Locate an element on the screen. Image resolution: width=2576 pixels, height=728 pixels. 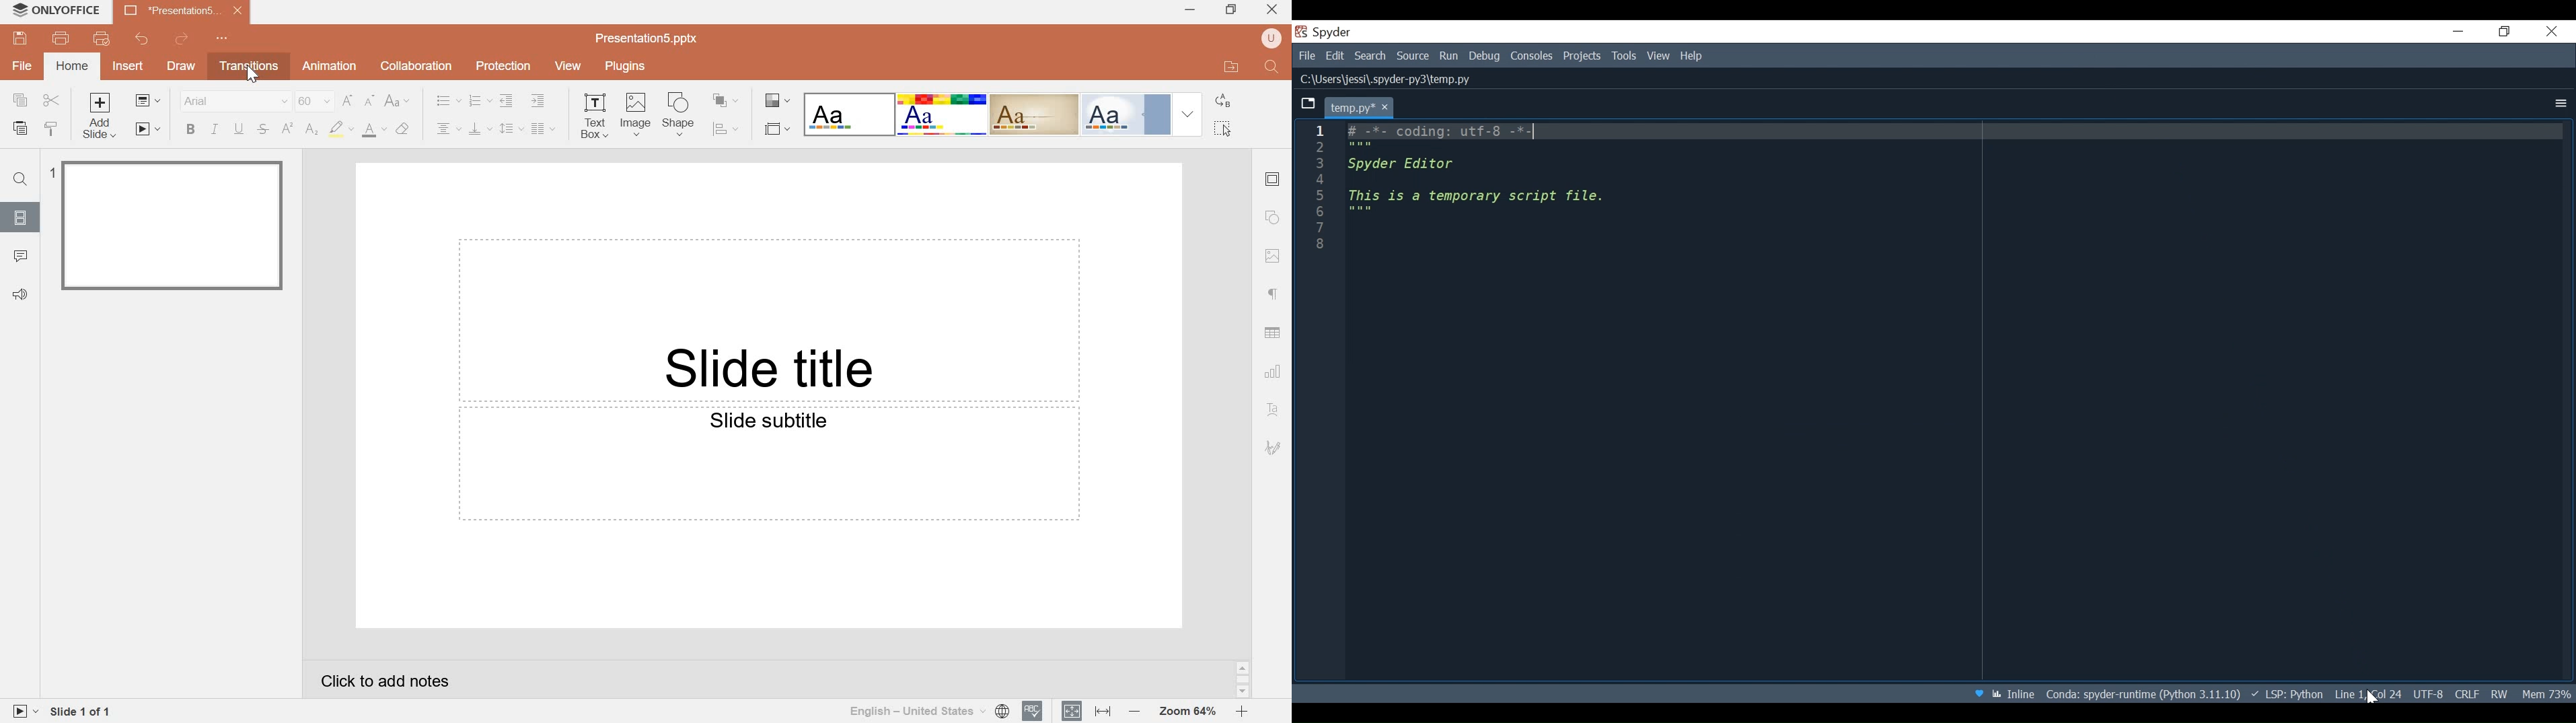
Find is located at coordinates (1273, 67).